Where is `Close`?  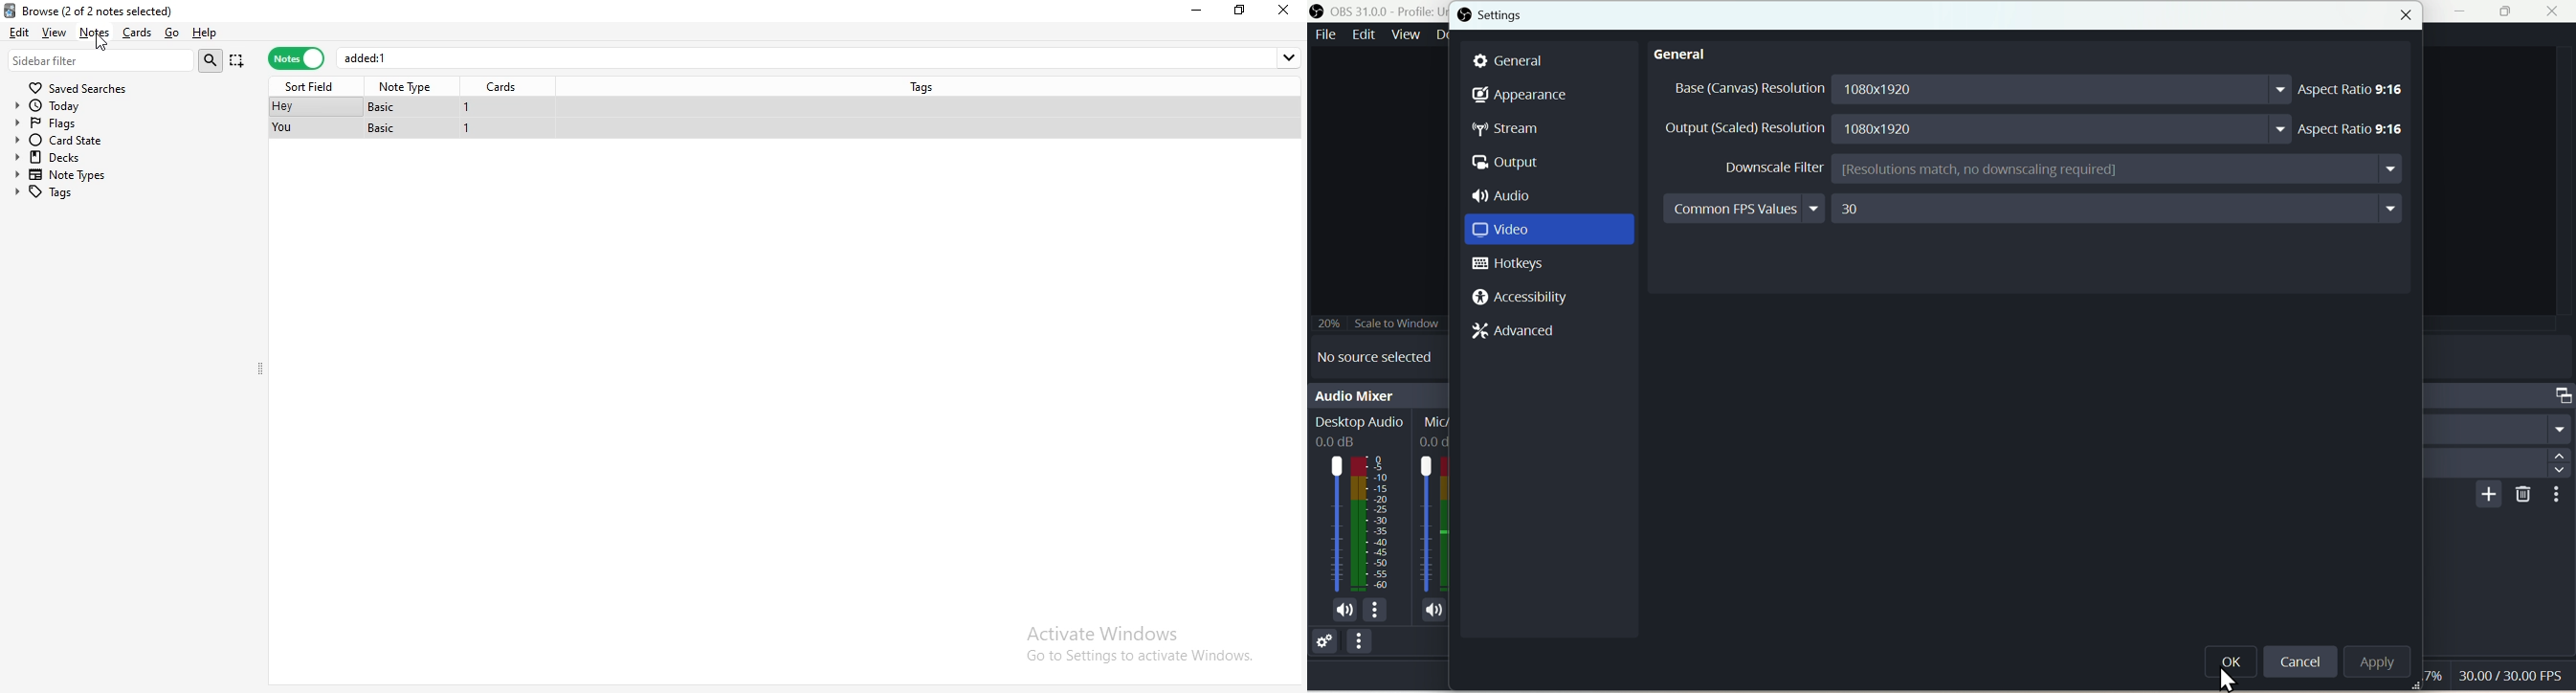
Close is located at coordinates (2405, 18).